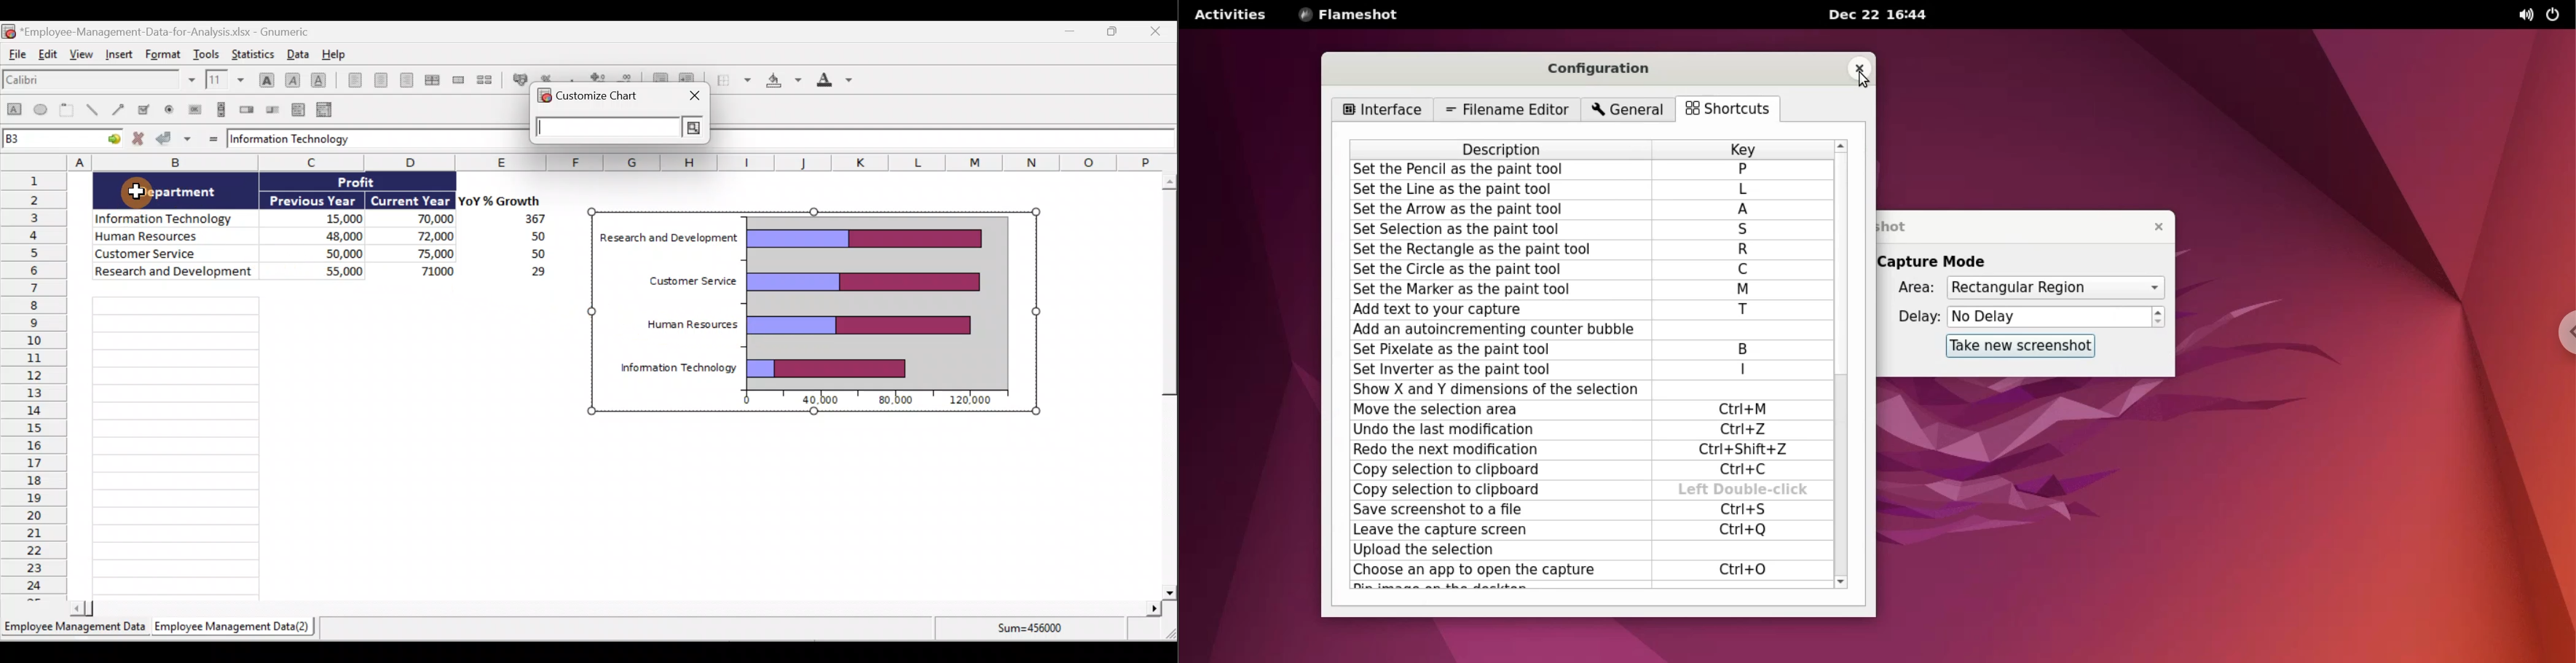 Image resolution: width=2576 pixels, height=672 pixels. What do you see at coordinates (1494, 551) in the screenshot?
I see `upload the selection` at bounding box center [1494, 551].